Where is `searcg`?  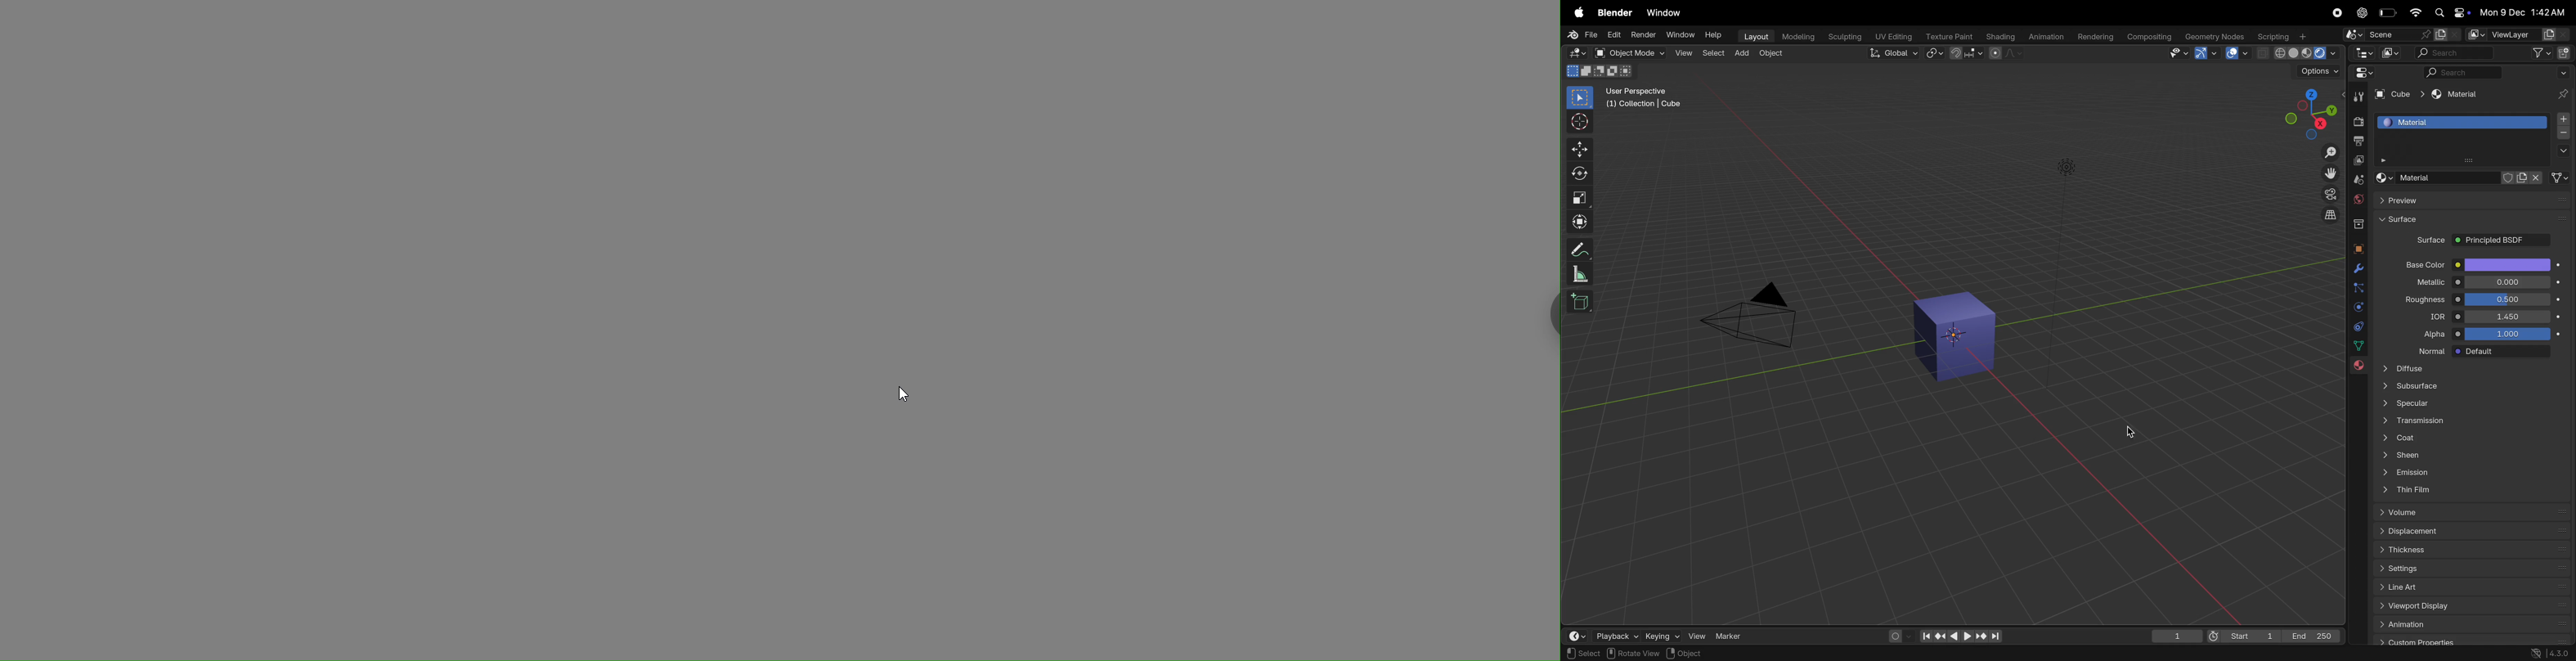
searcg is located at coordinates (2458, 72).